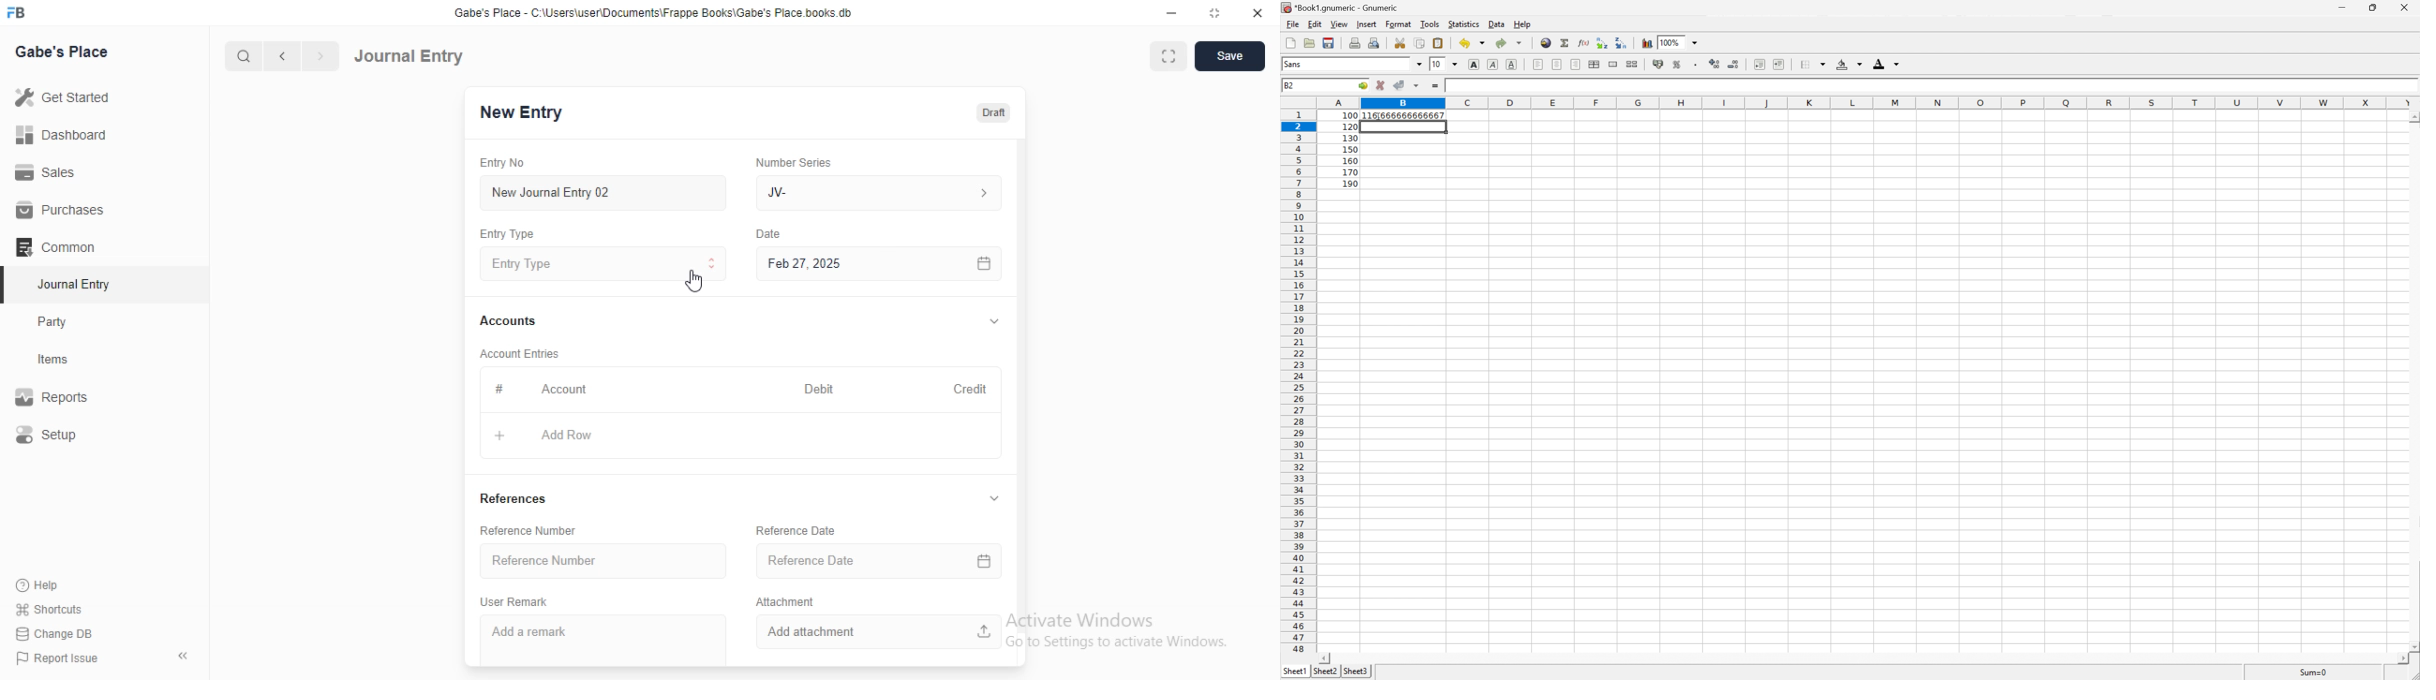  I want to click on Hide, so click(995, 320).